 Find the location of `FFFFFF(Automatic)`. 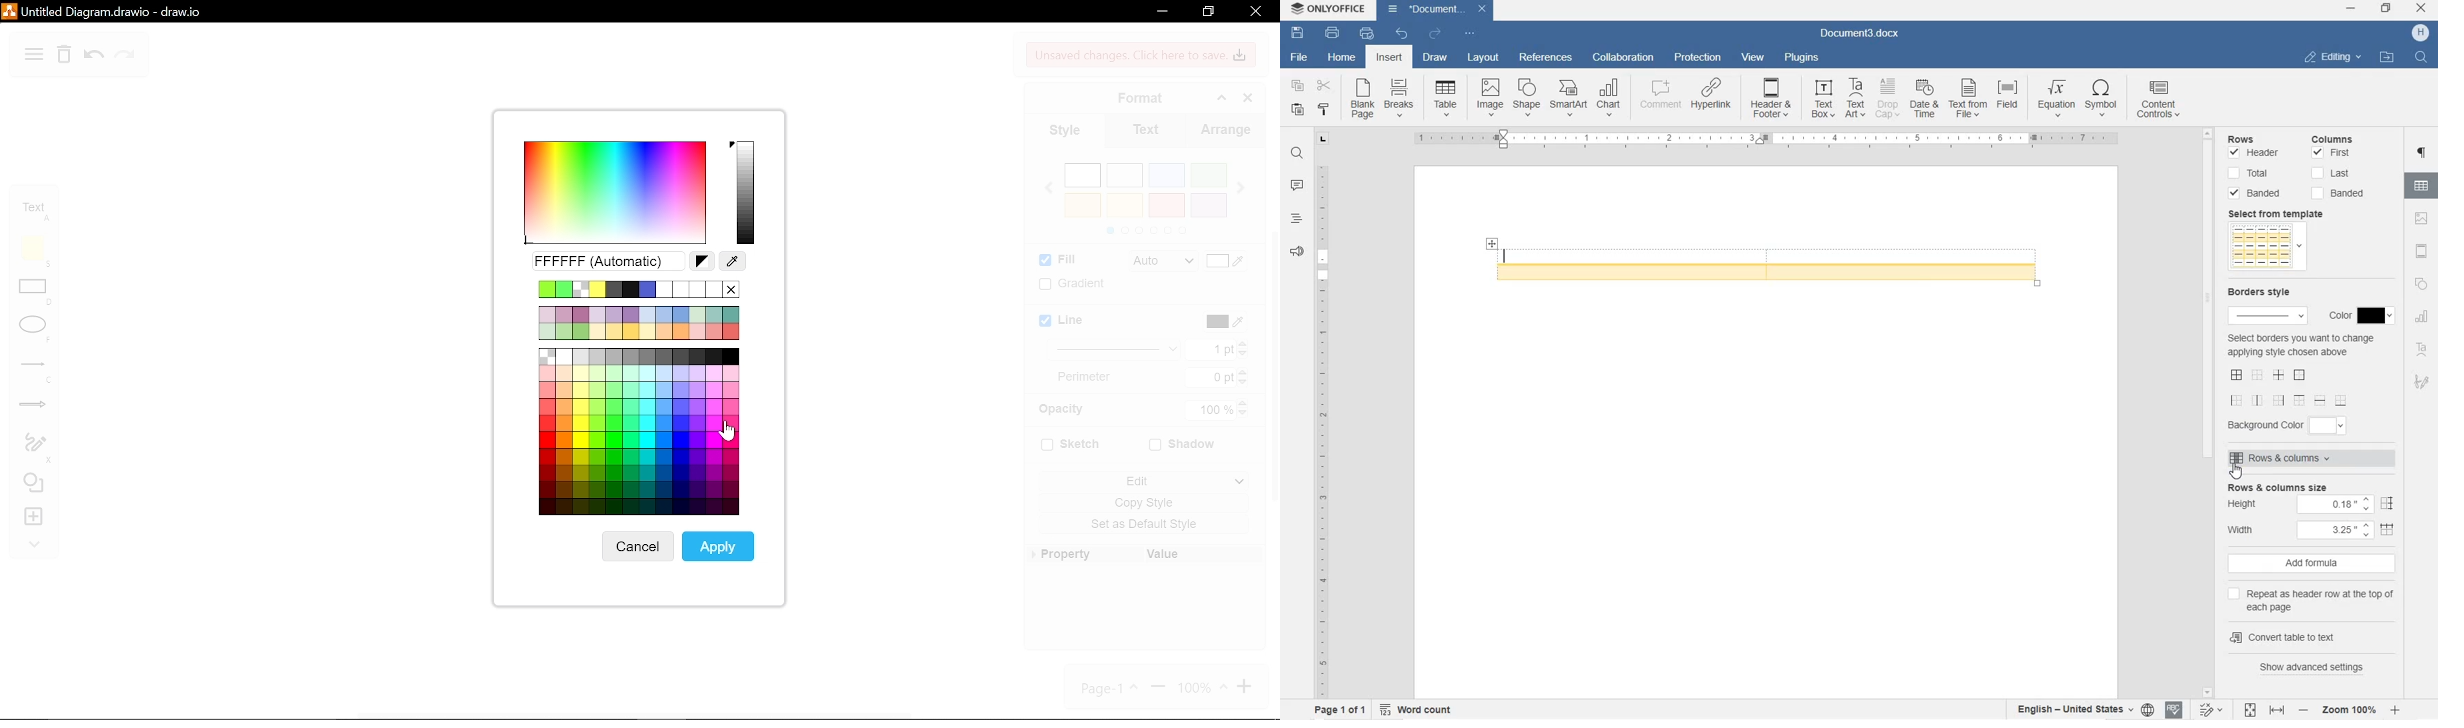

FFFFFF(Automatic) is located at coordinates (605, 262).